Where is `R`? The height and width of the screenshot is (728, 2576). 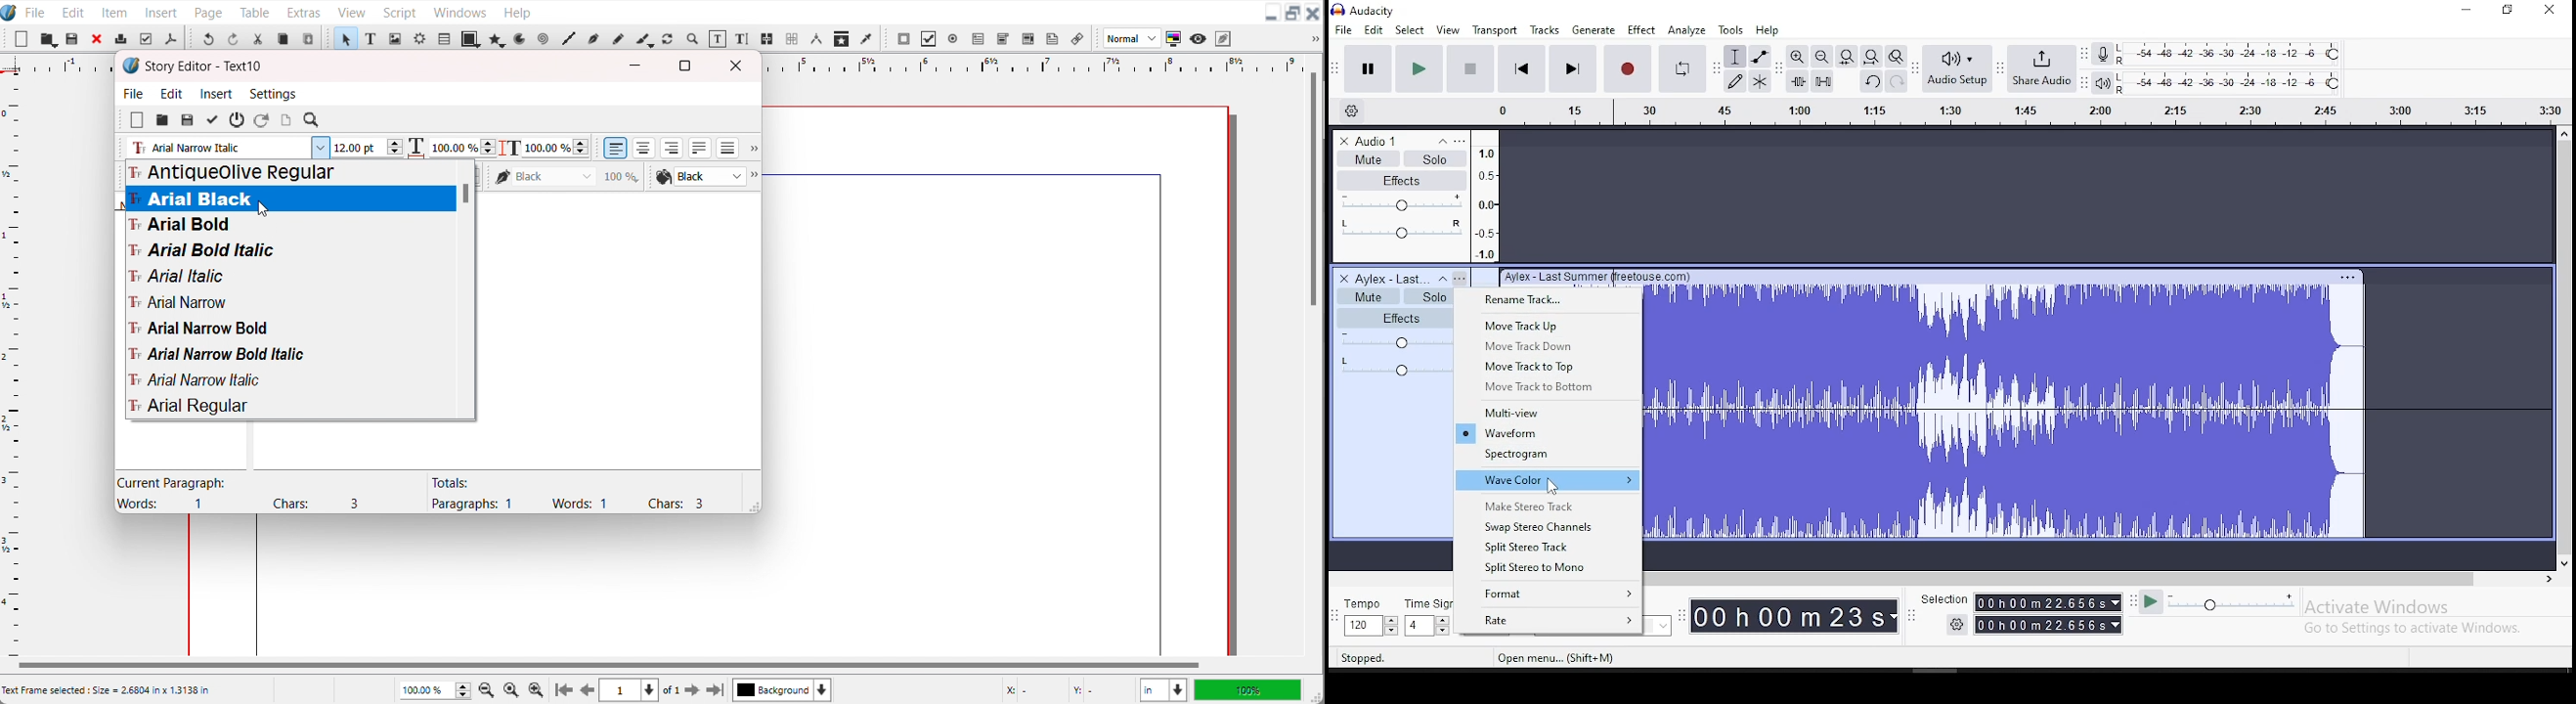
R is located at coordinates (2124, 62).